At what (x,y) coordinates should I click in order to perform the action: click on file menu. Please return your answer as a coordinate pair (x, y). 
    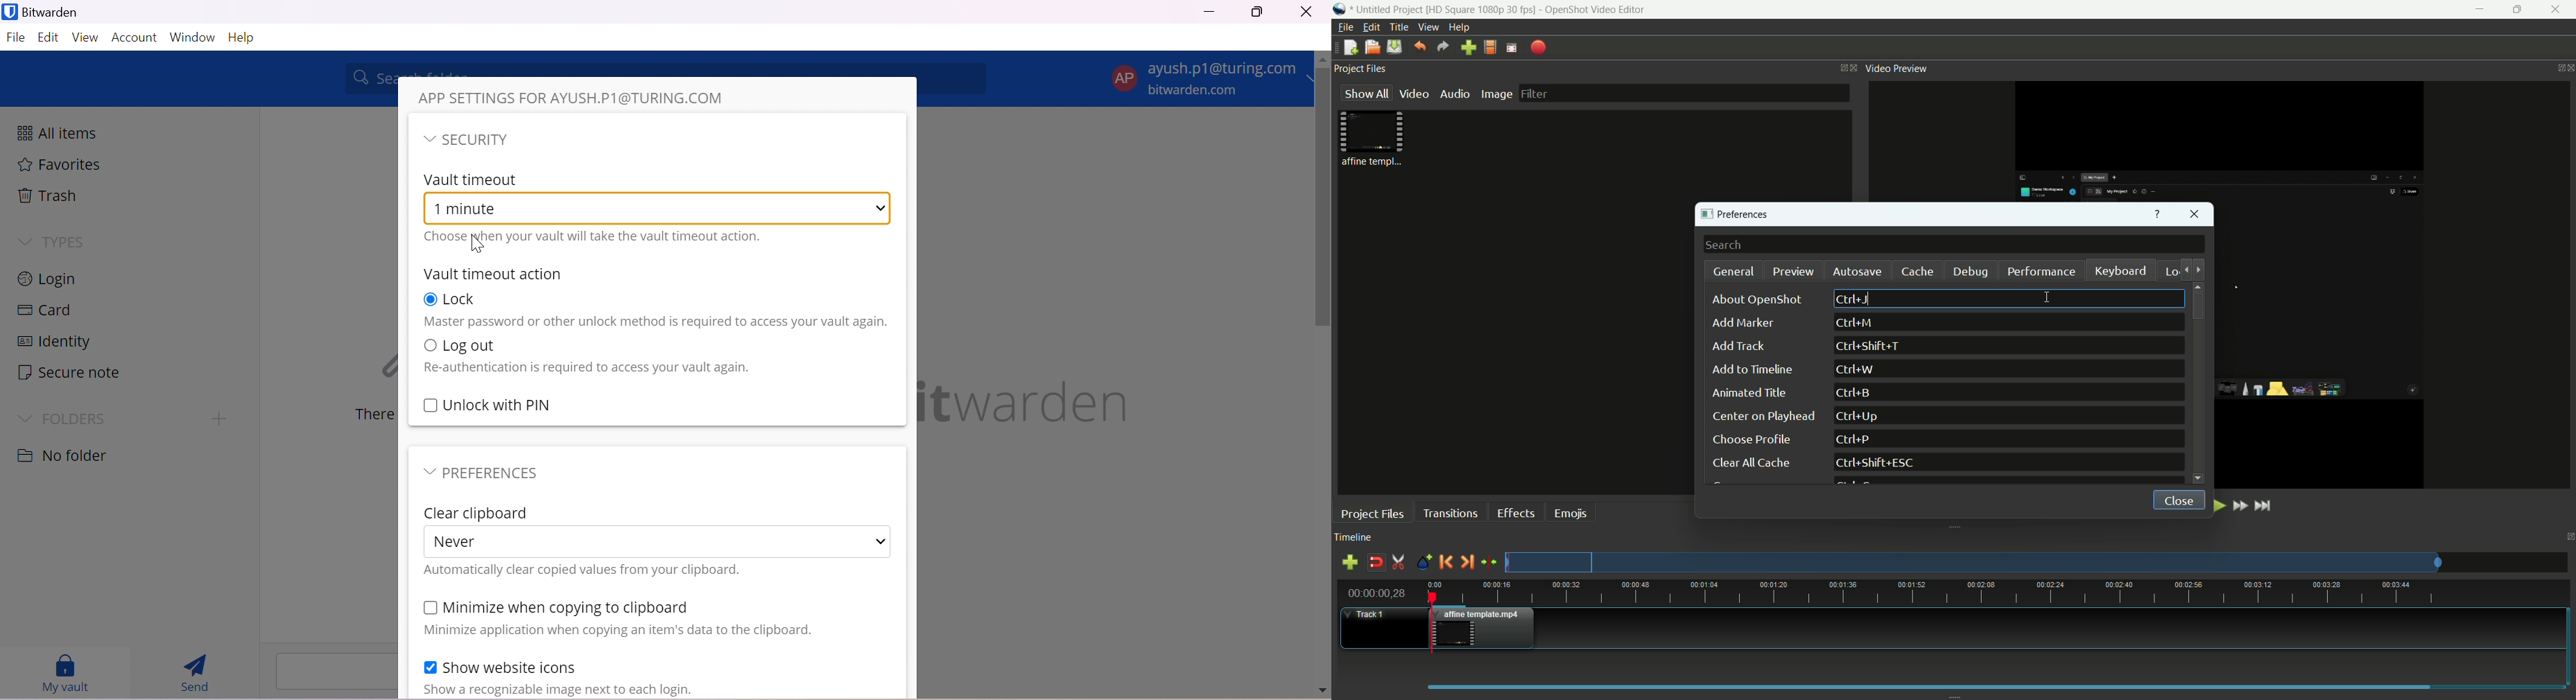
    Looking at the image, I should click on (1344, 27).